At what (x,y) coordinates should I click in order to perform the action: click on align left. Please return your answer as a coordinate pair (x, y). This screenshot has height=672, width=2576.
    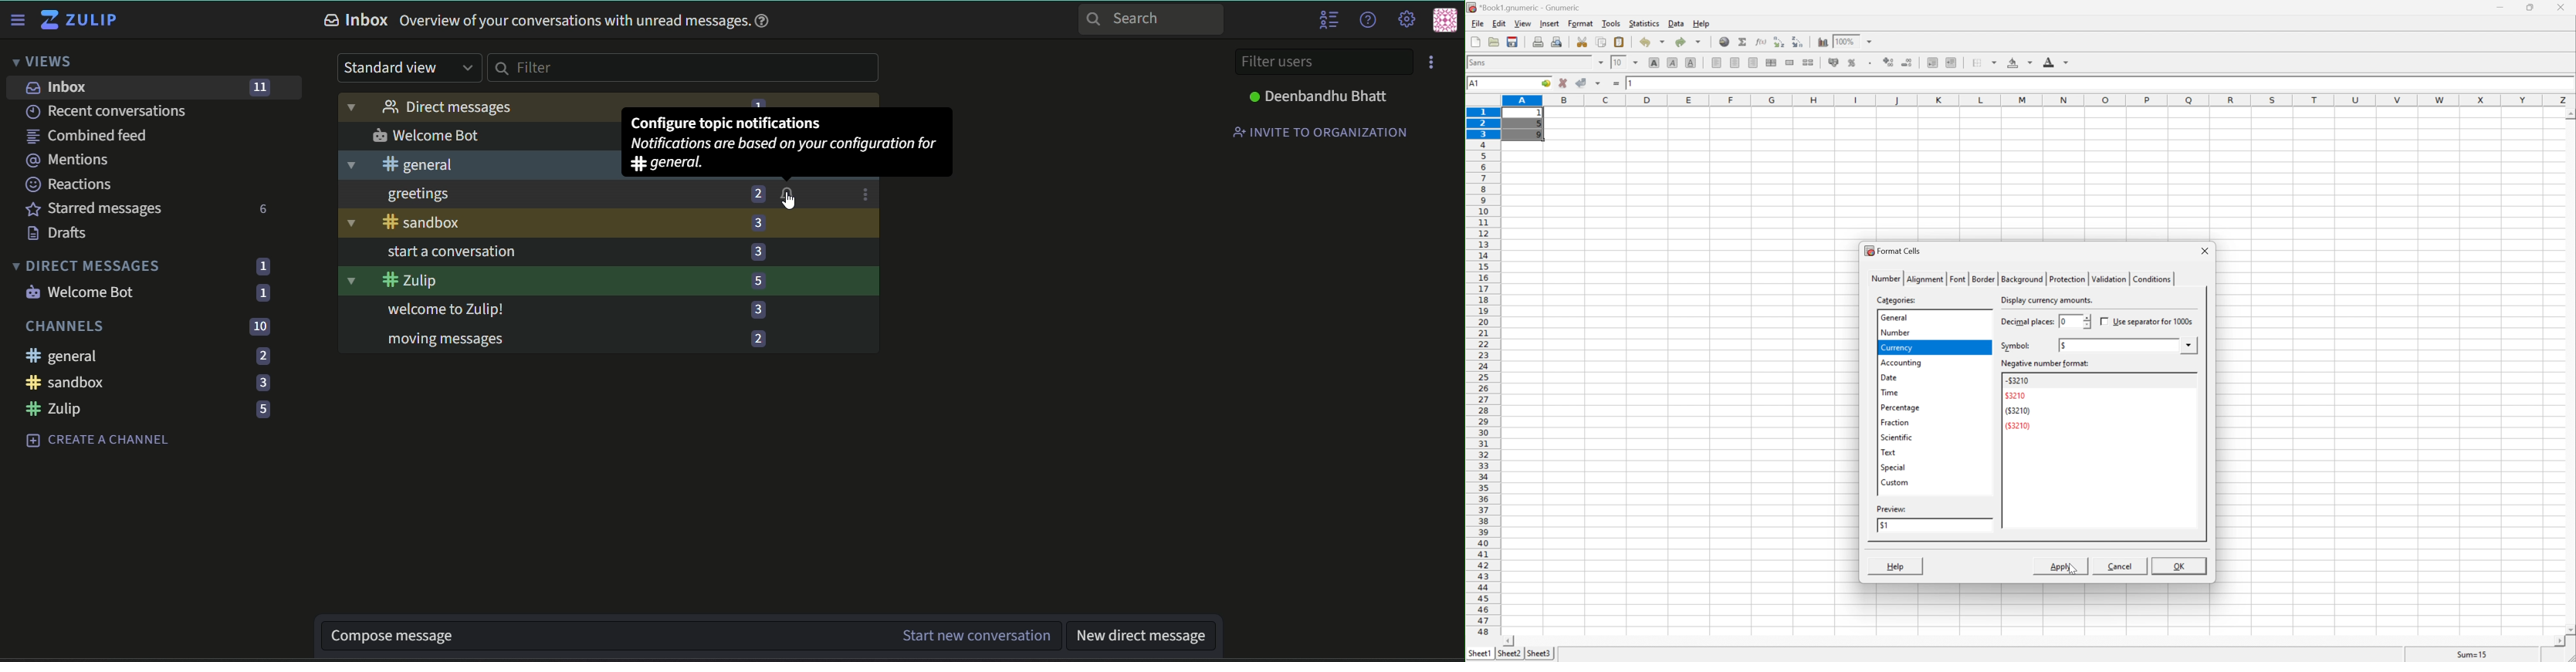
    Looking at the image, I should click on (1717, 62).